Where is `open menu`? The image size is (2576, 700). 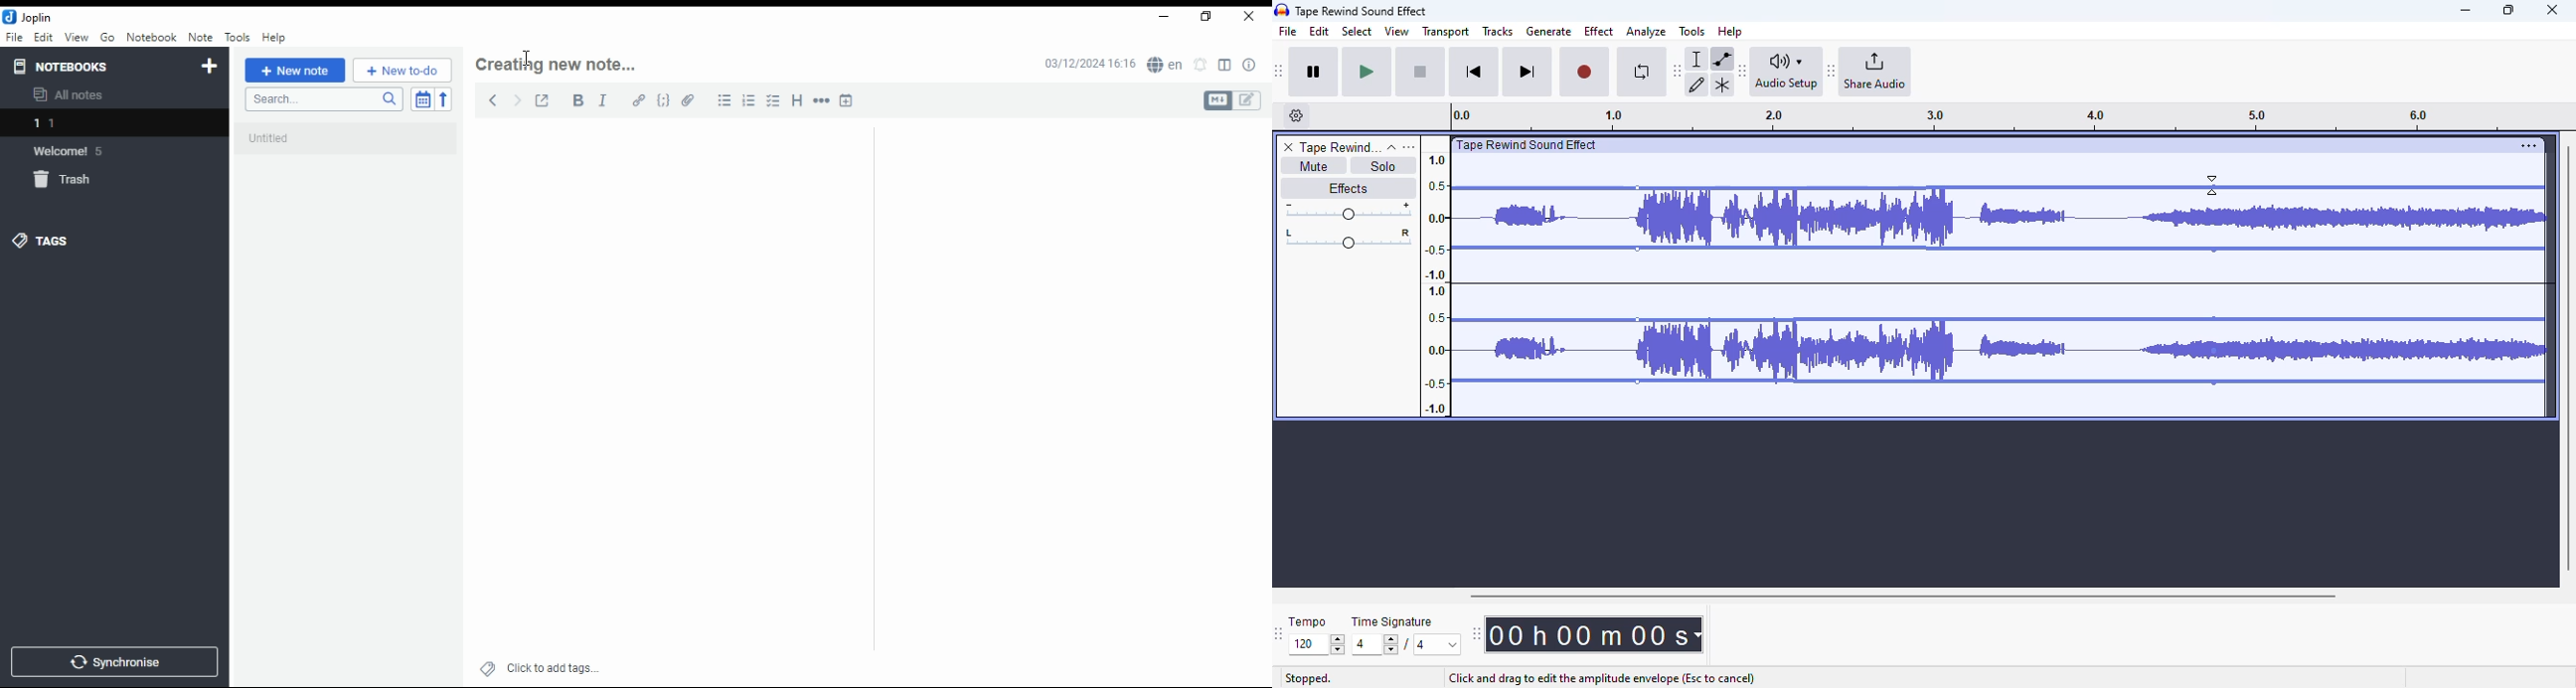
open menu is located at coordinates (1409, 146).